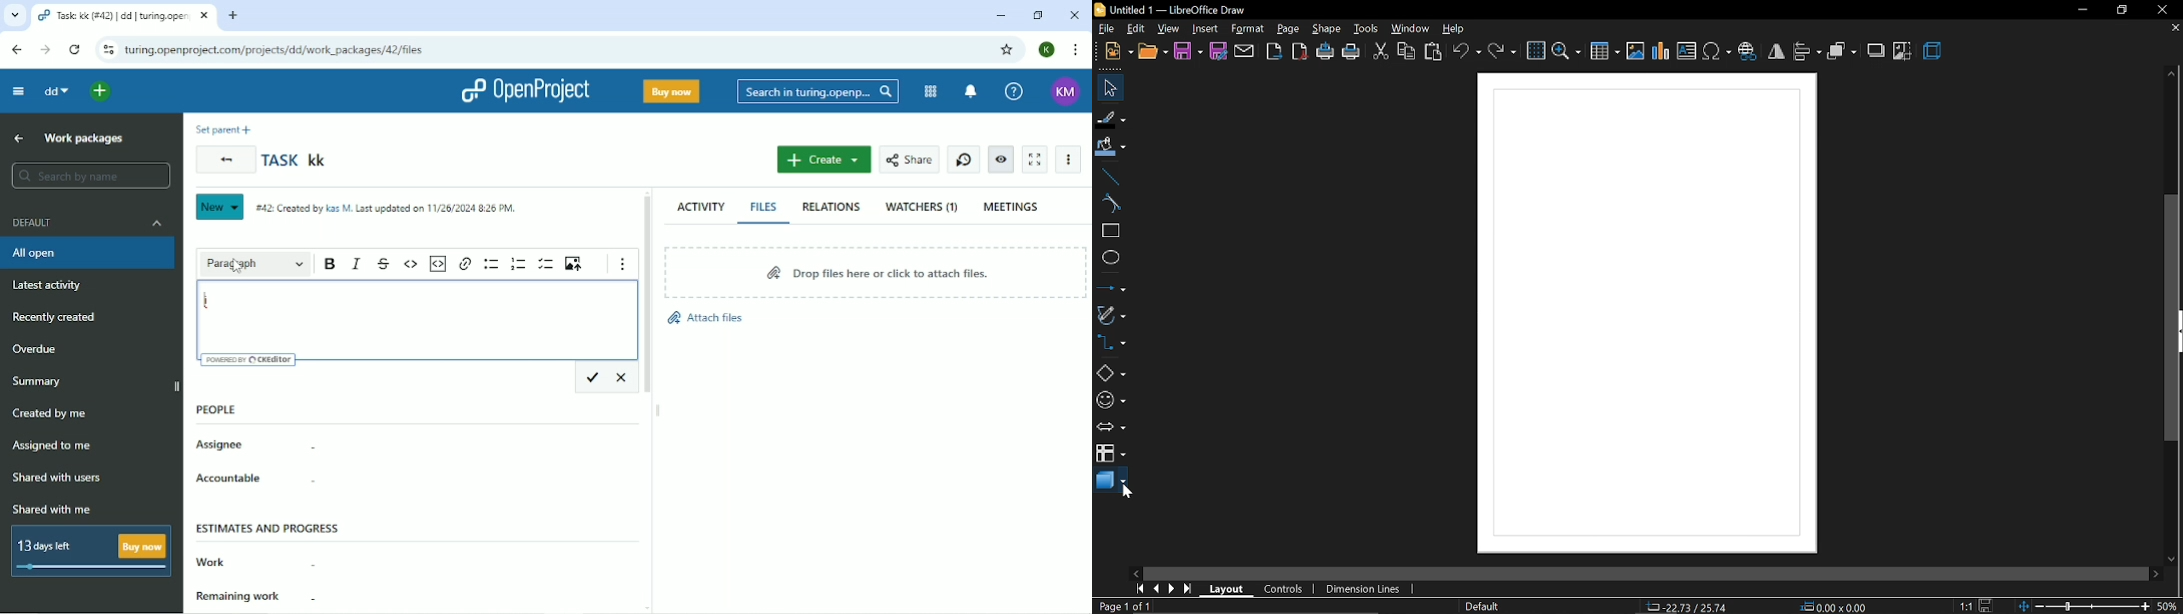  What do you see at coordinates (1469, 53) in the screenshot?
I see `undo` at bounding box center [1469, 53].